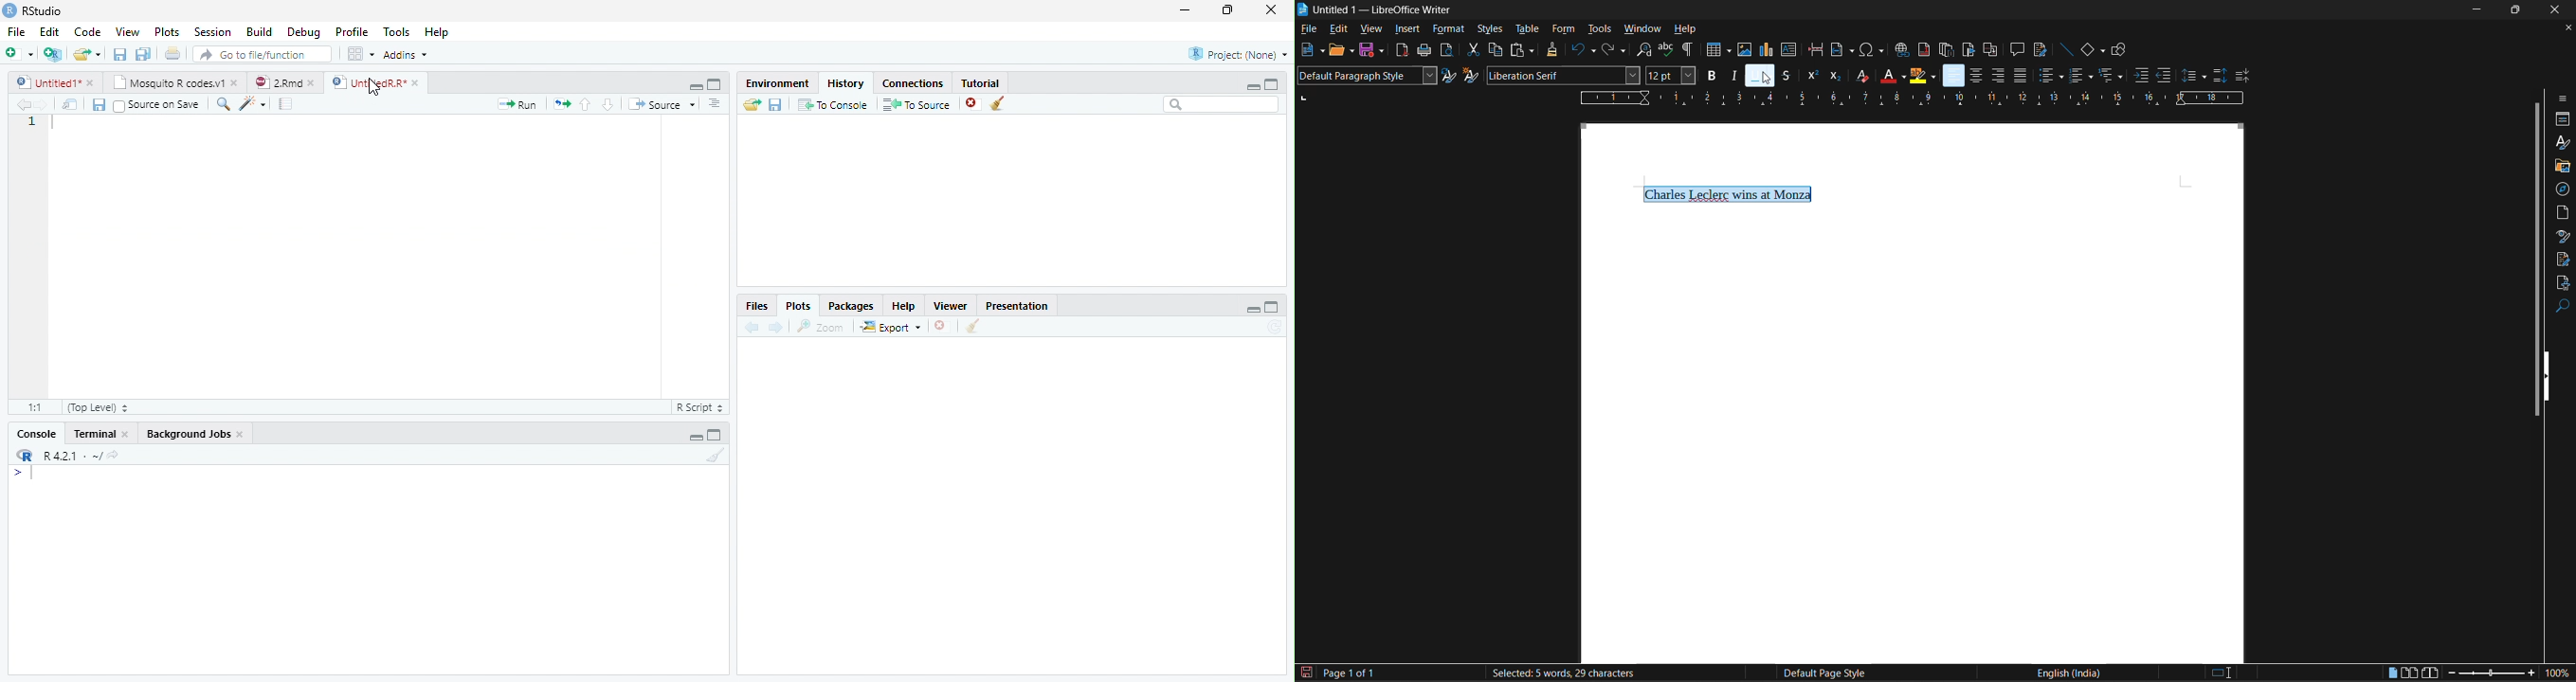  I want to click on toggle ordered list, so click(2080, 76).